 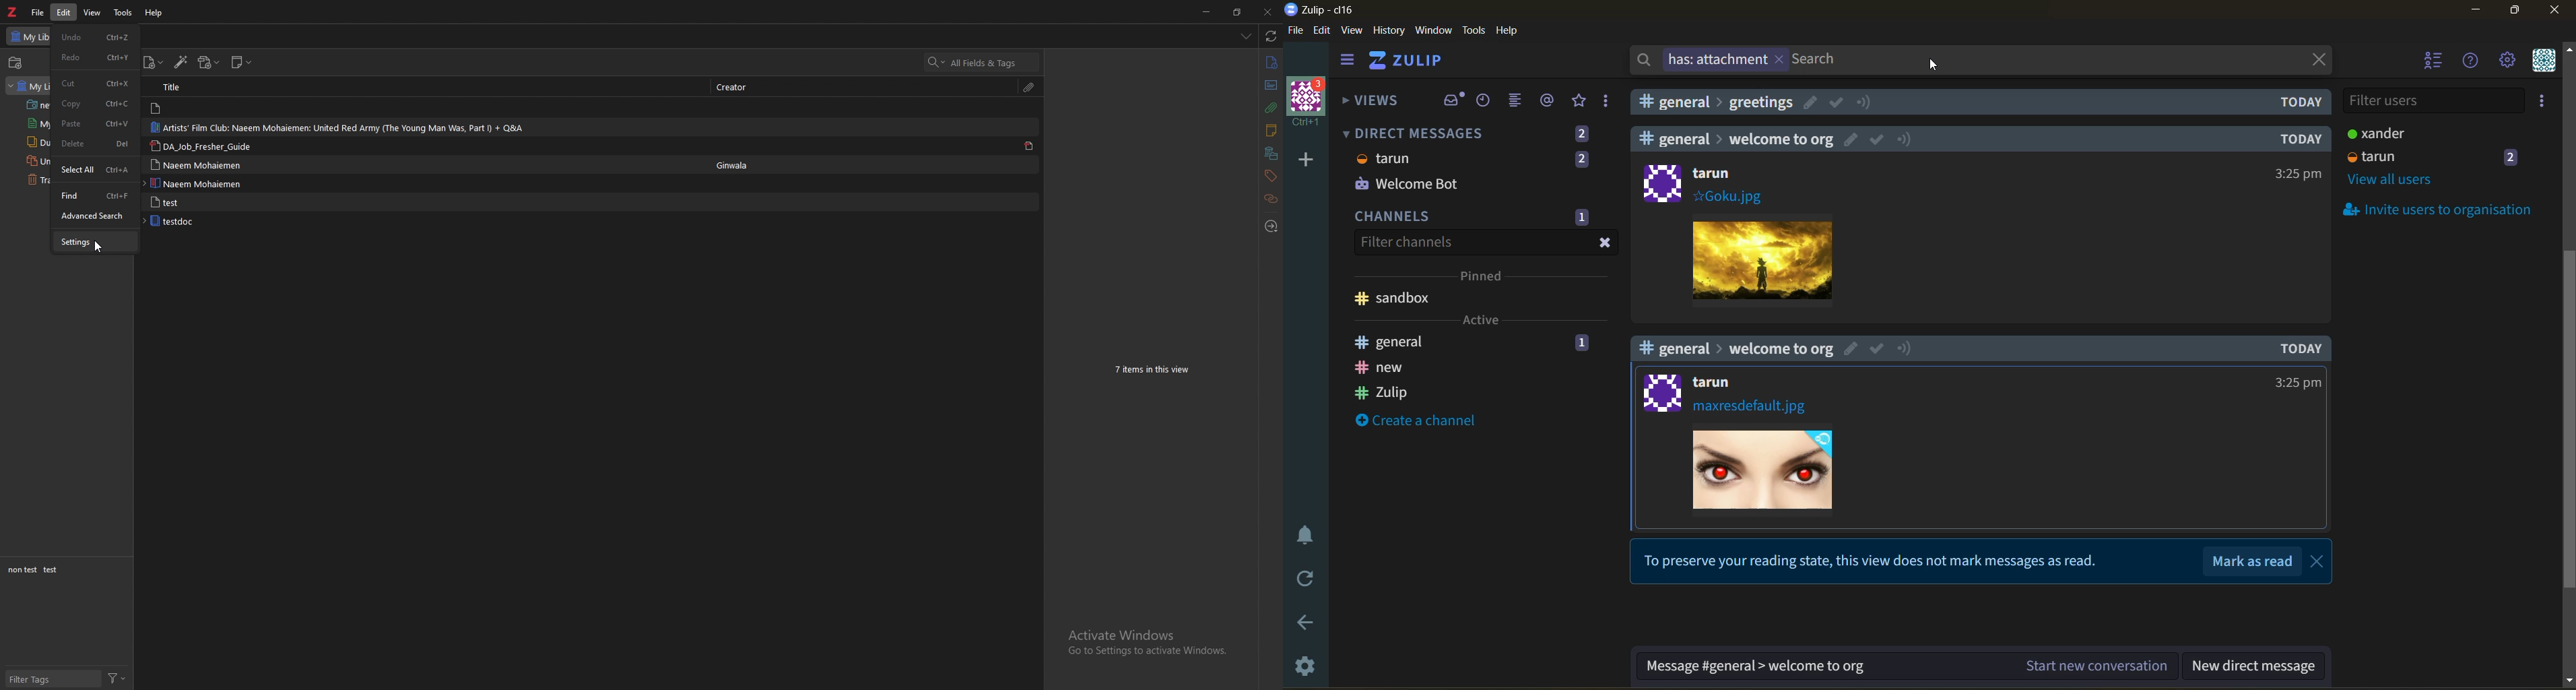 I want to click on test, so click(x=202, y=202).